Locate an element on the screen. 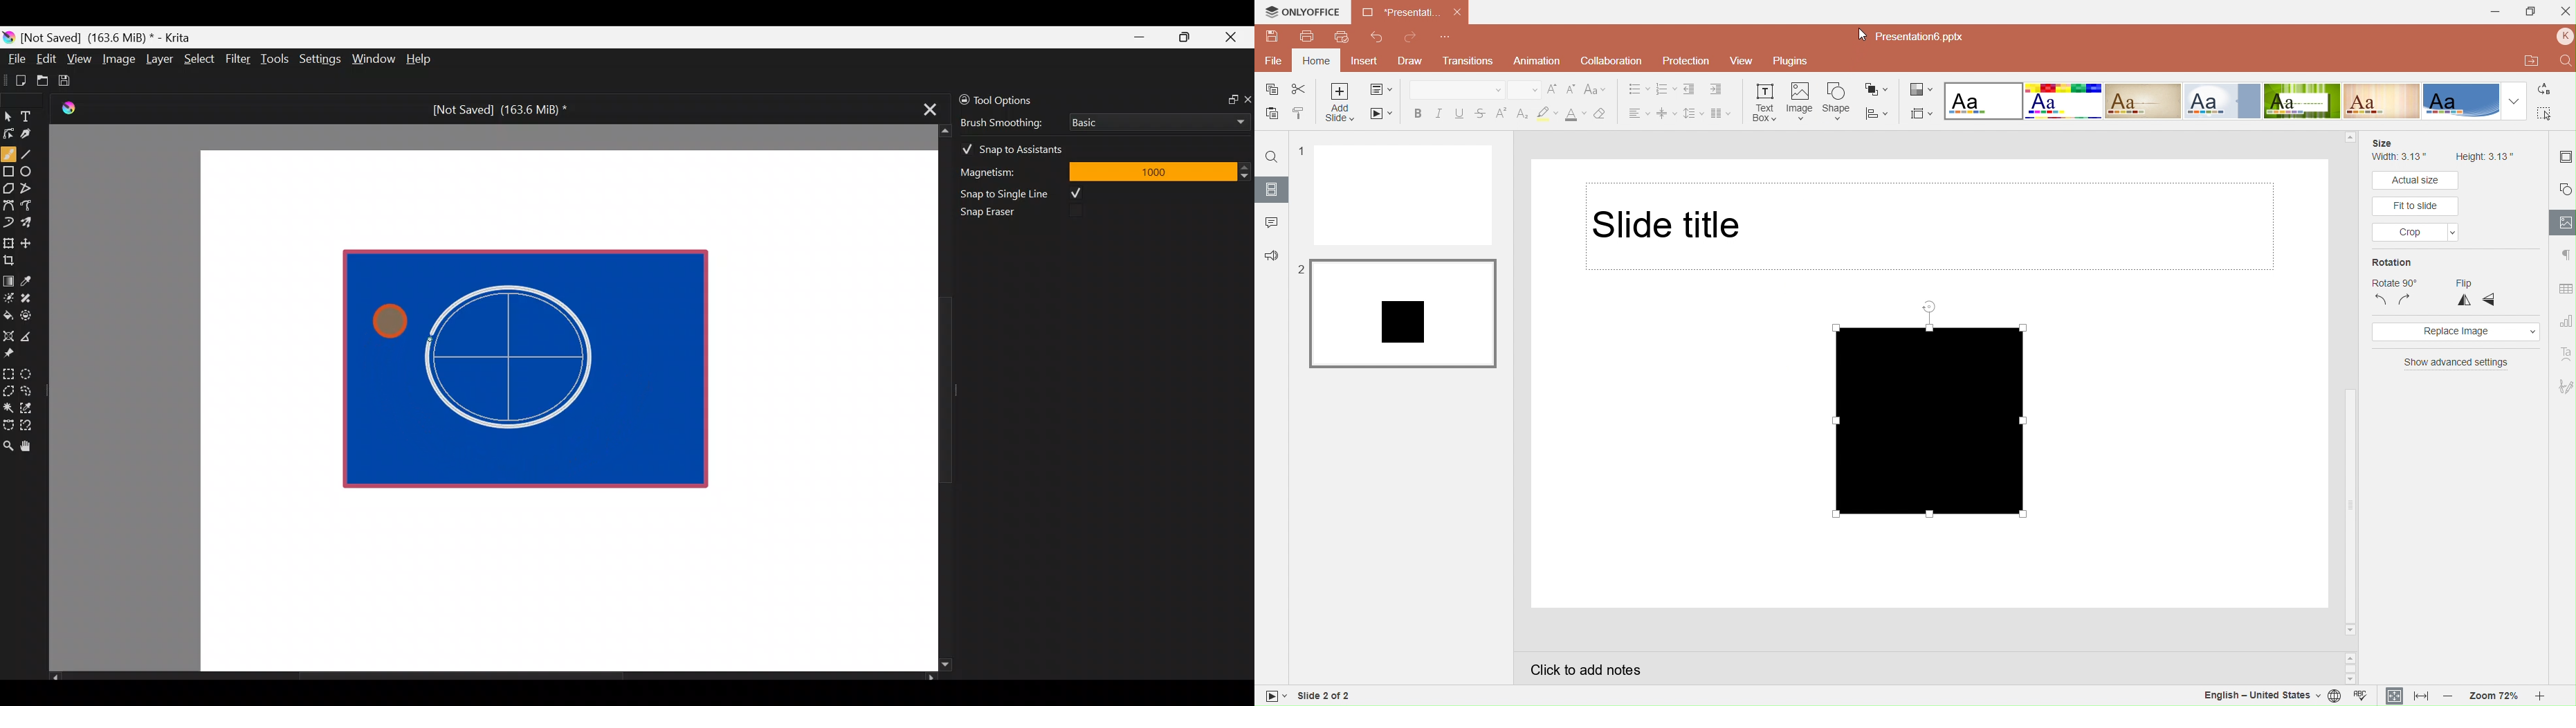  Pan tool is located at coordinates (31, 446).